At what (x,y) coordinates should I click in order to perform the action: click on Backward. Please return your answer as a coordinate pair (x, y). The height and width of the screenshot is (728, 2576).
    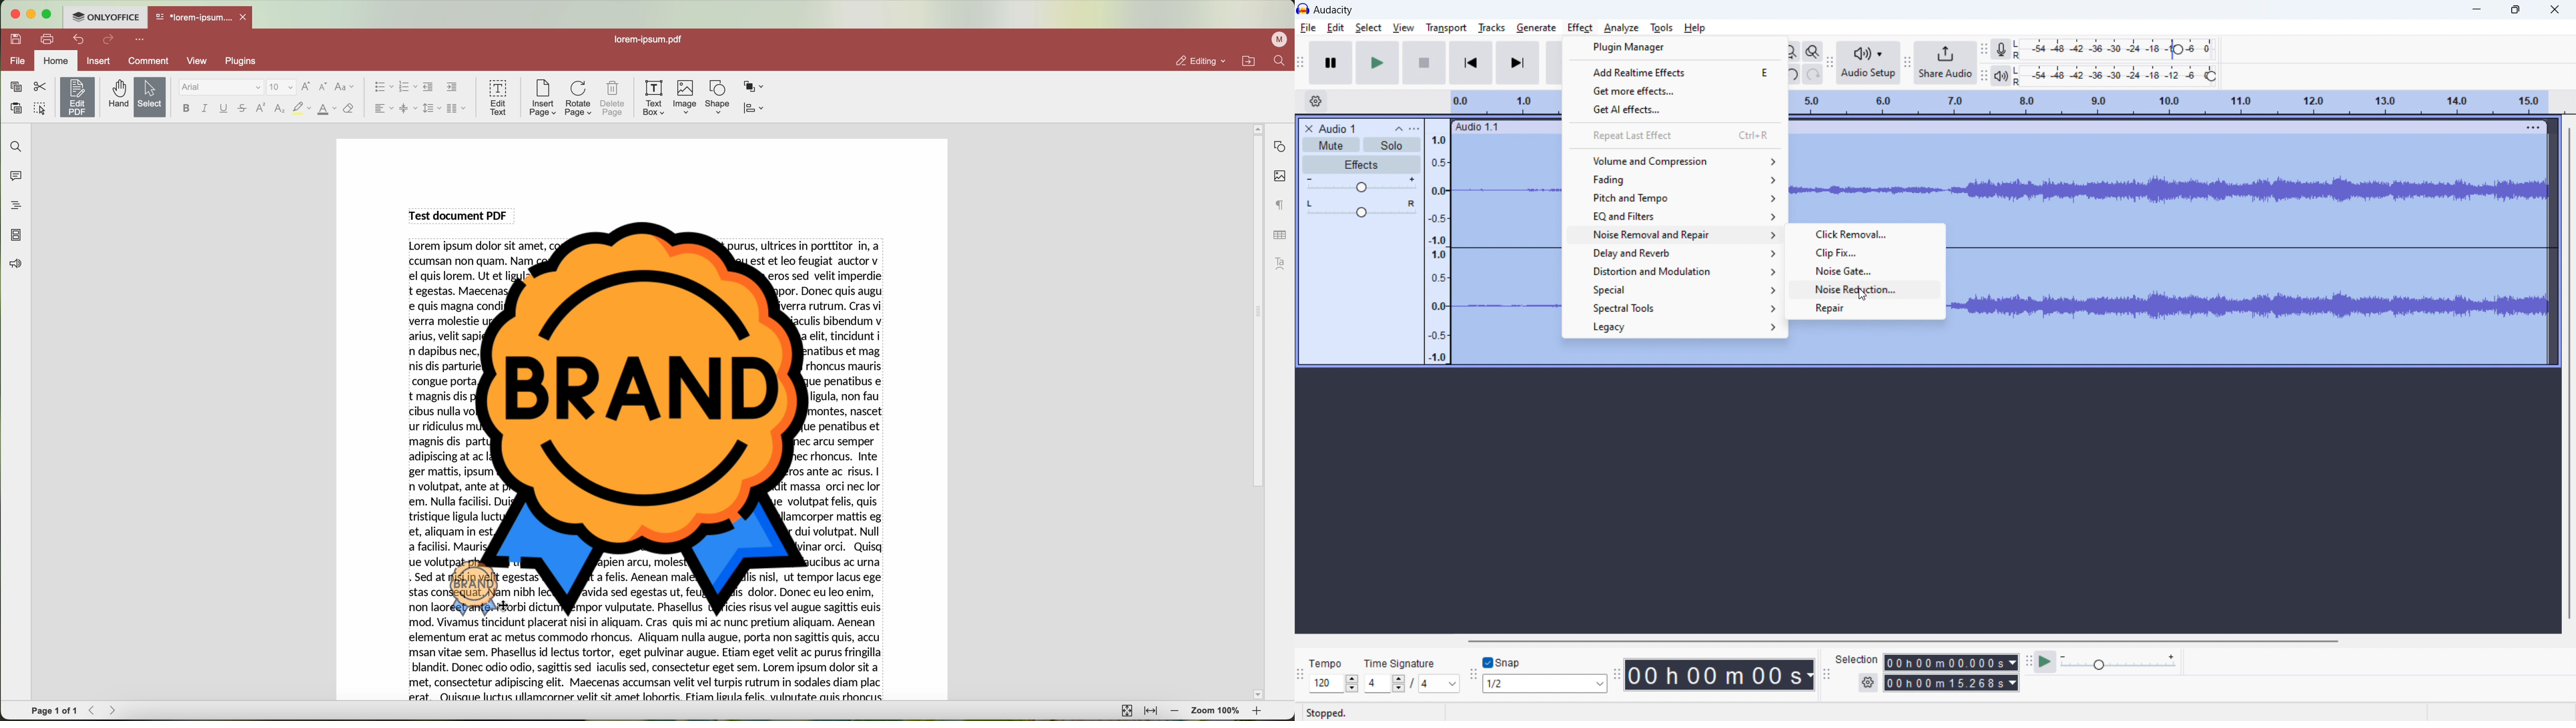
    Looking at the image, I should click on (95, 710).